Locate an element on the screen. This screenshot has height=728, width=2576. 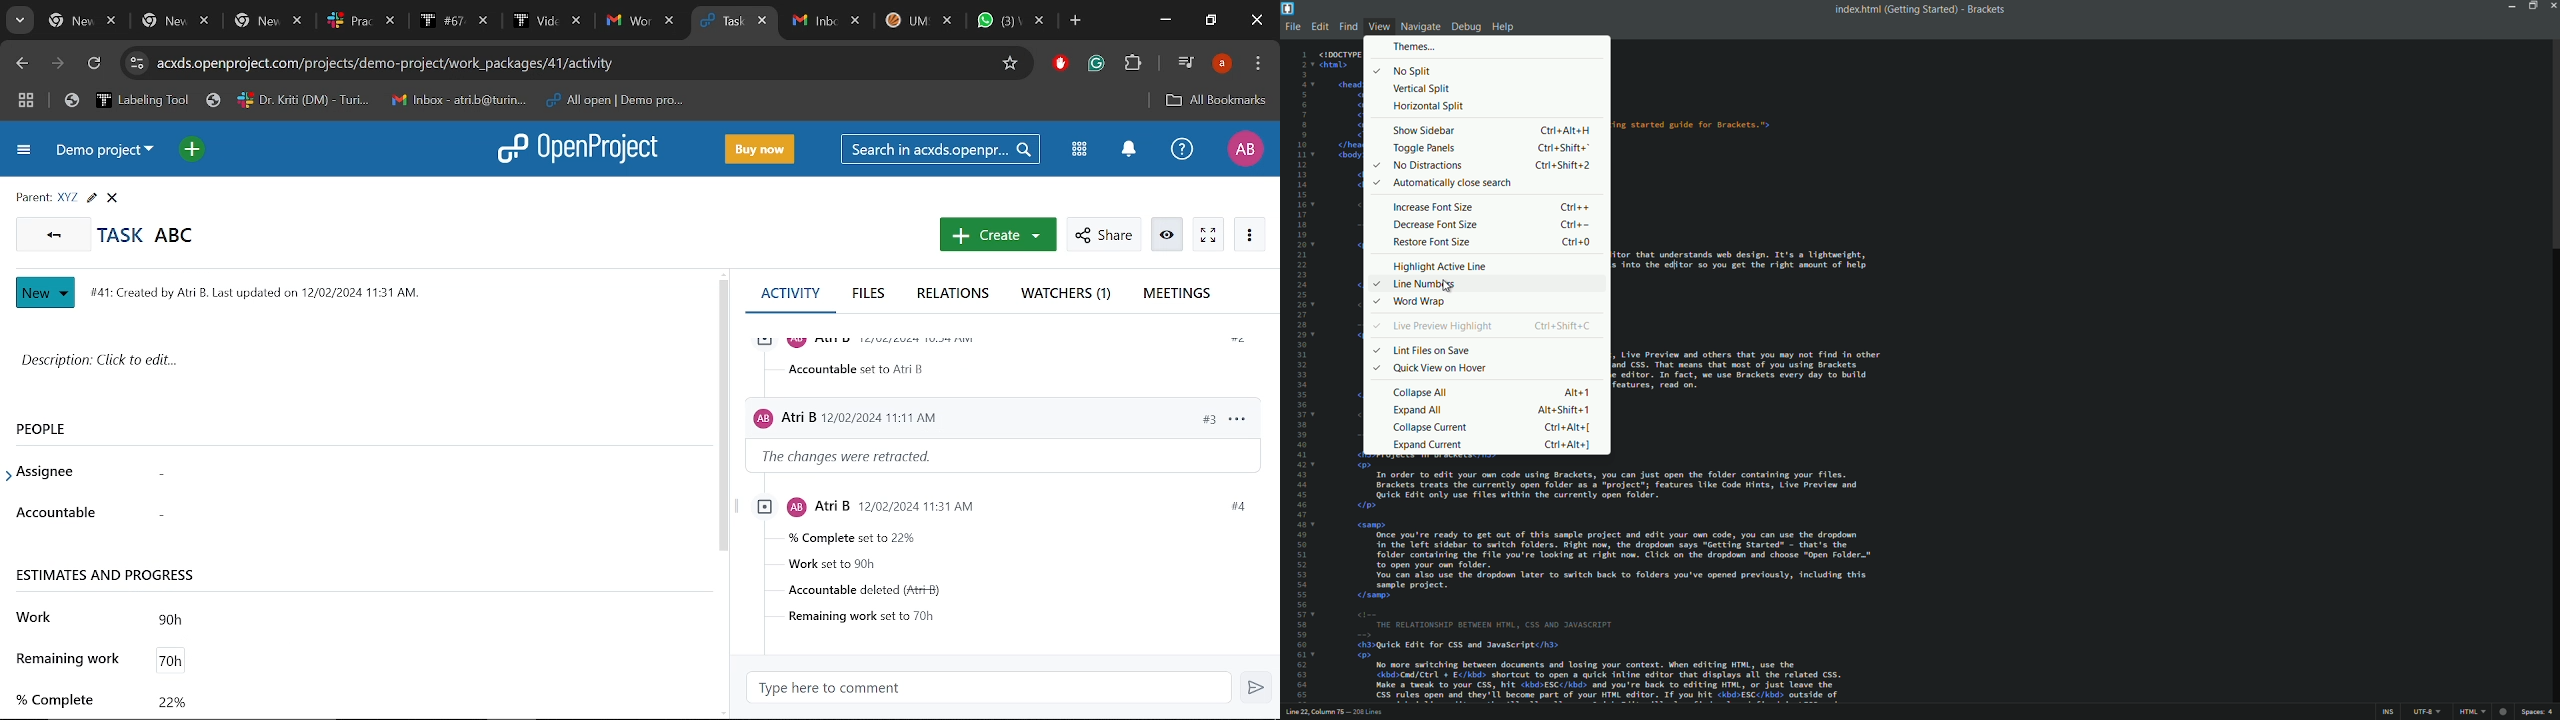
Buy now is located at coordinates (763, 148).